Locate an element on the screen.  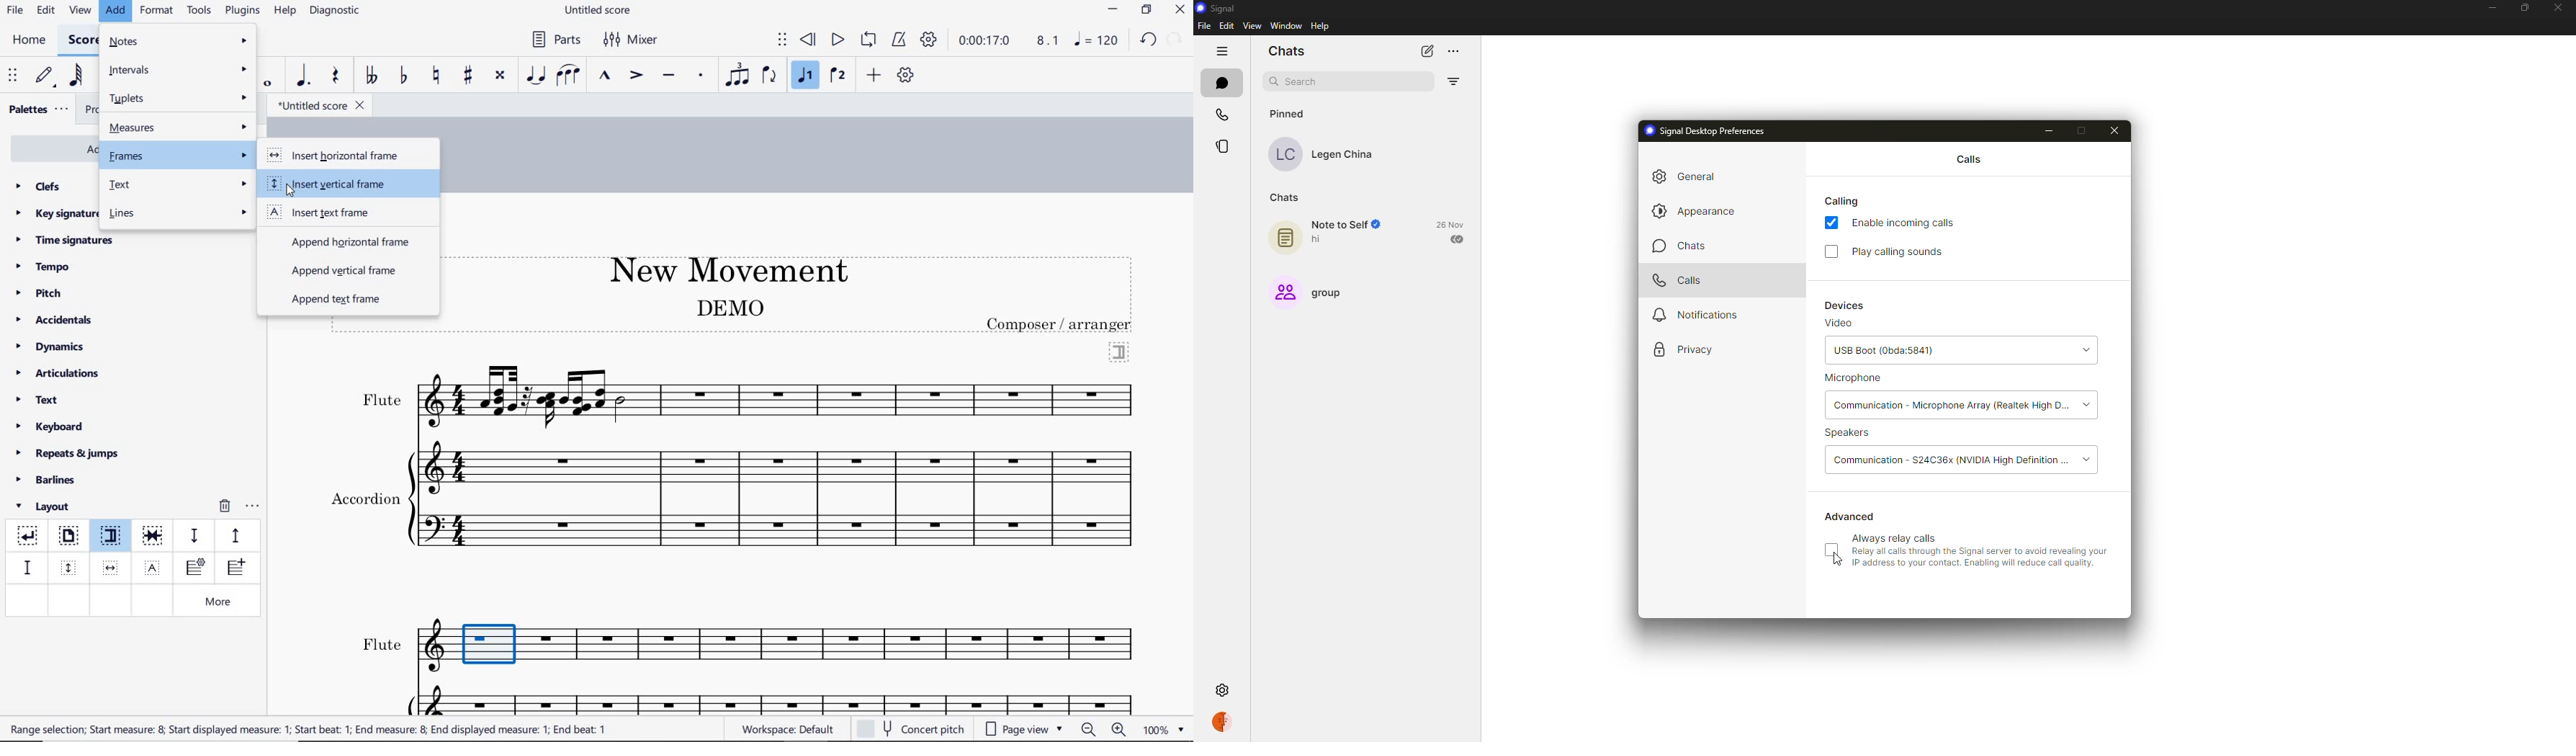
chats is located at coordinates (1221, 82).